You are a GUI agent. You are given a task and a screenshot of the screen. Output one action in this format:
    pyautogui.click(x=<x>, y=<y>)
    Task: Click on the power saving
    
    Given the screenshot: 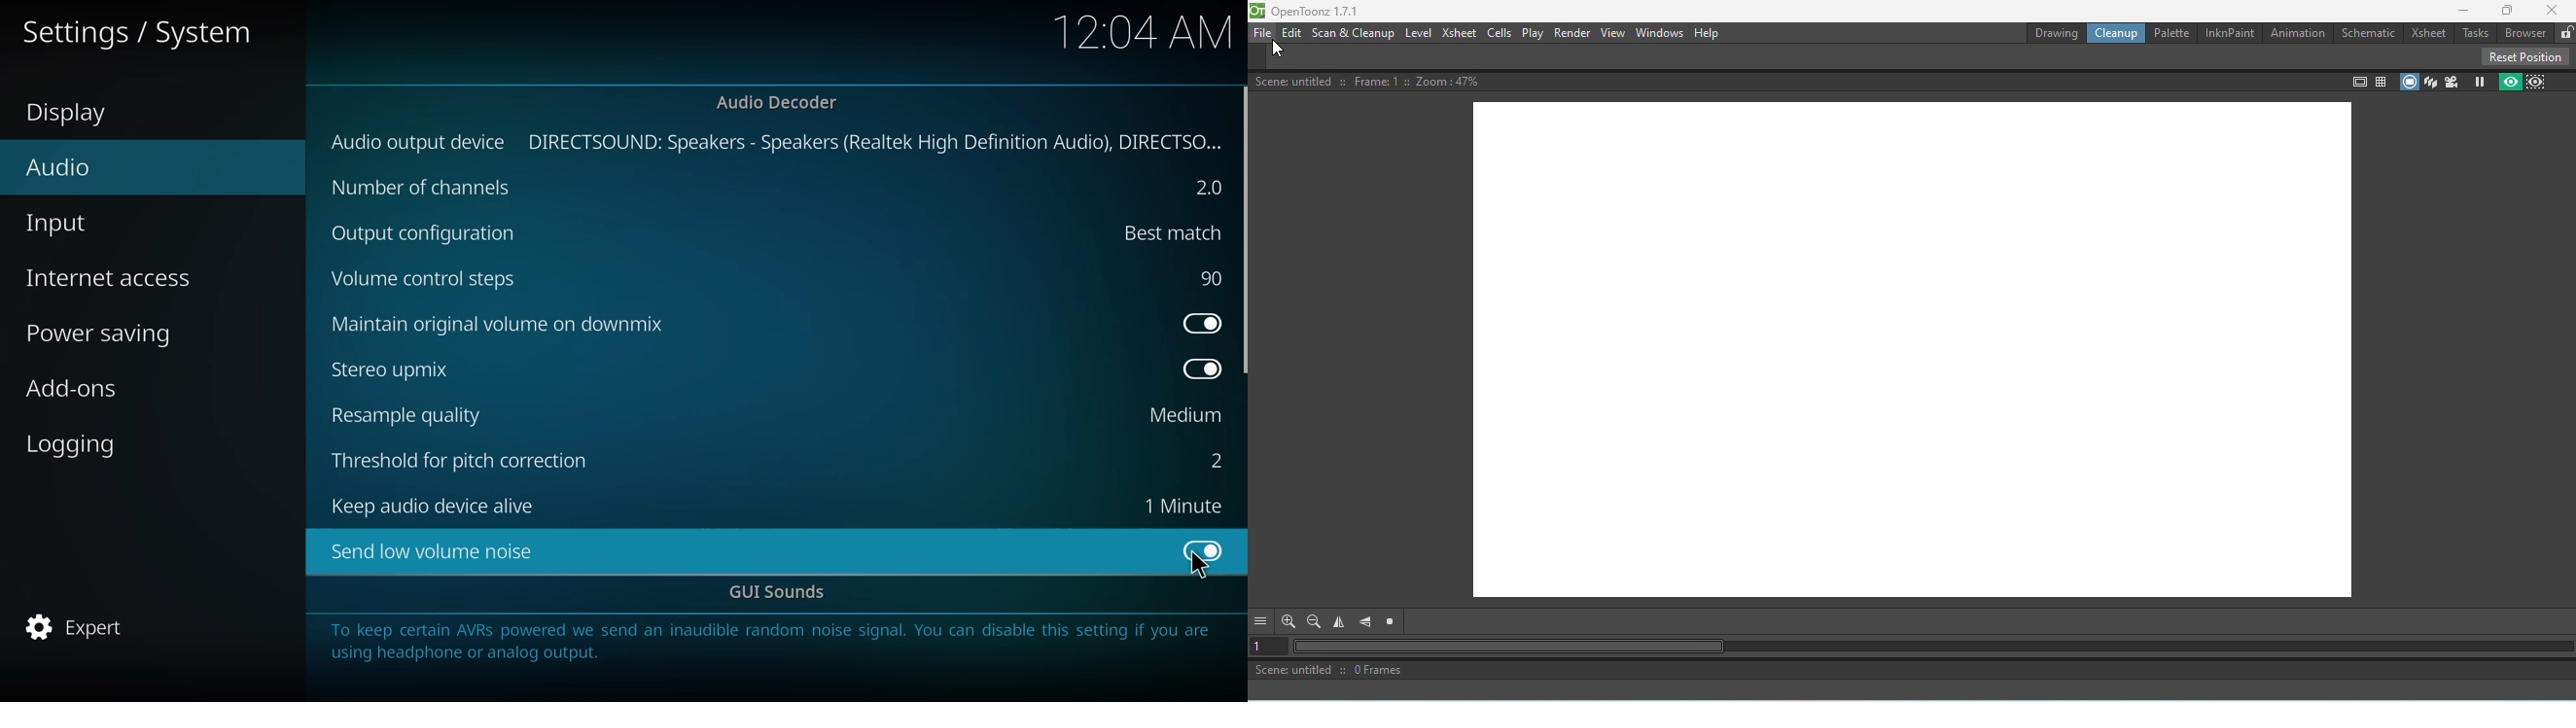 What is the action you would take?
    pyautogui.click(x=107, y=332)
    